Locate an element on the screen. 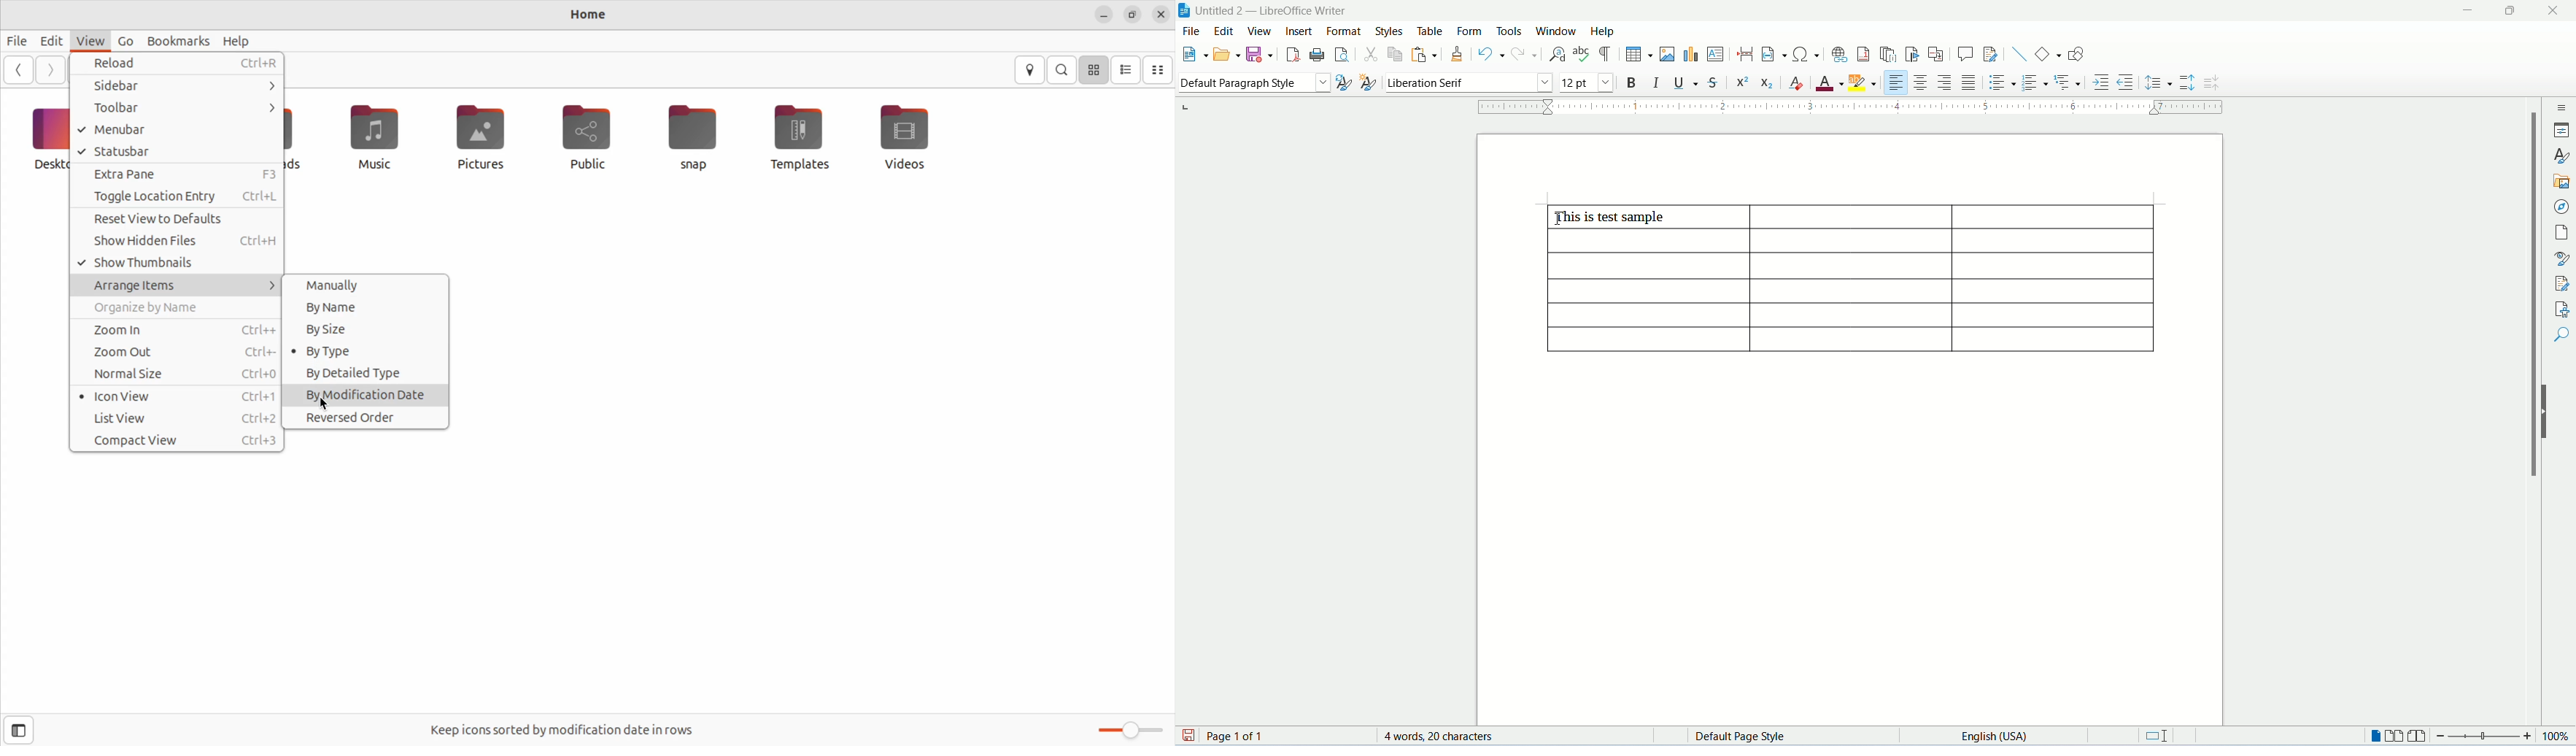 This screenshot has width=2576, height=756. page is located at coordinates (2562, 229).